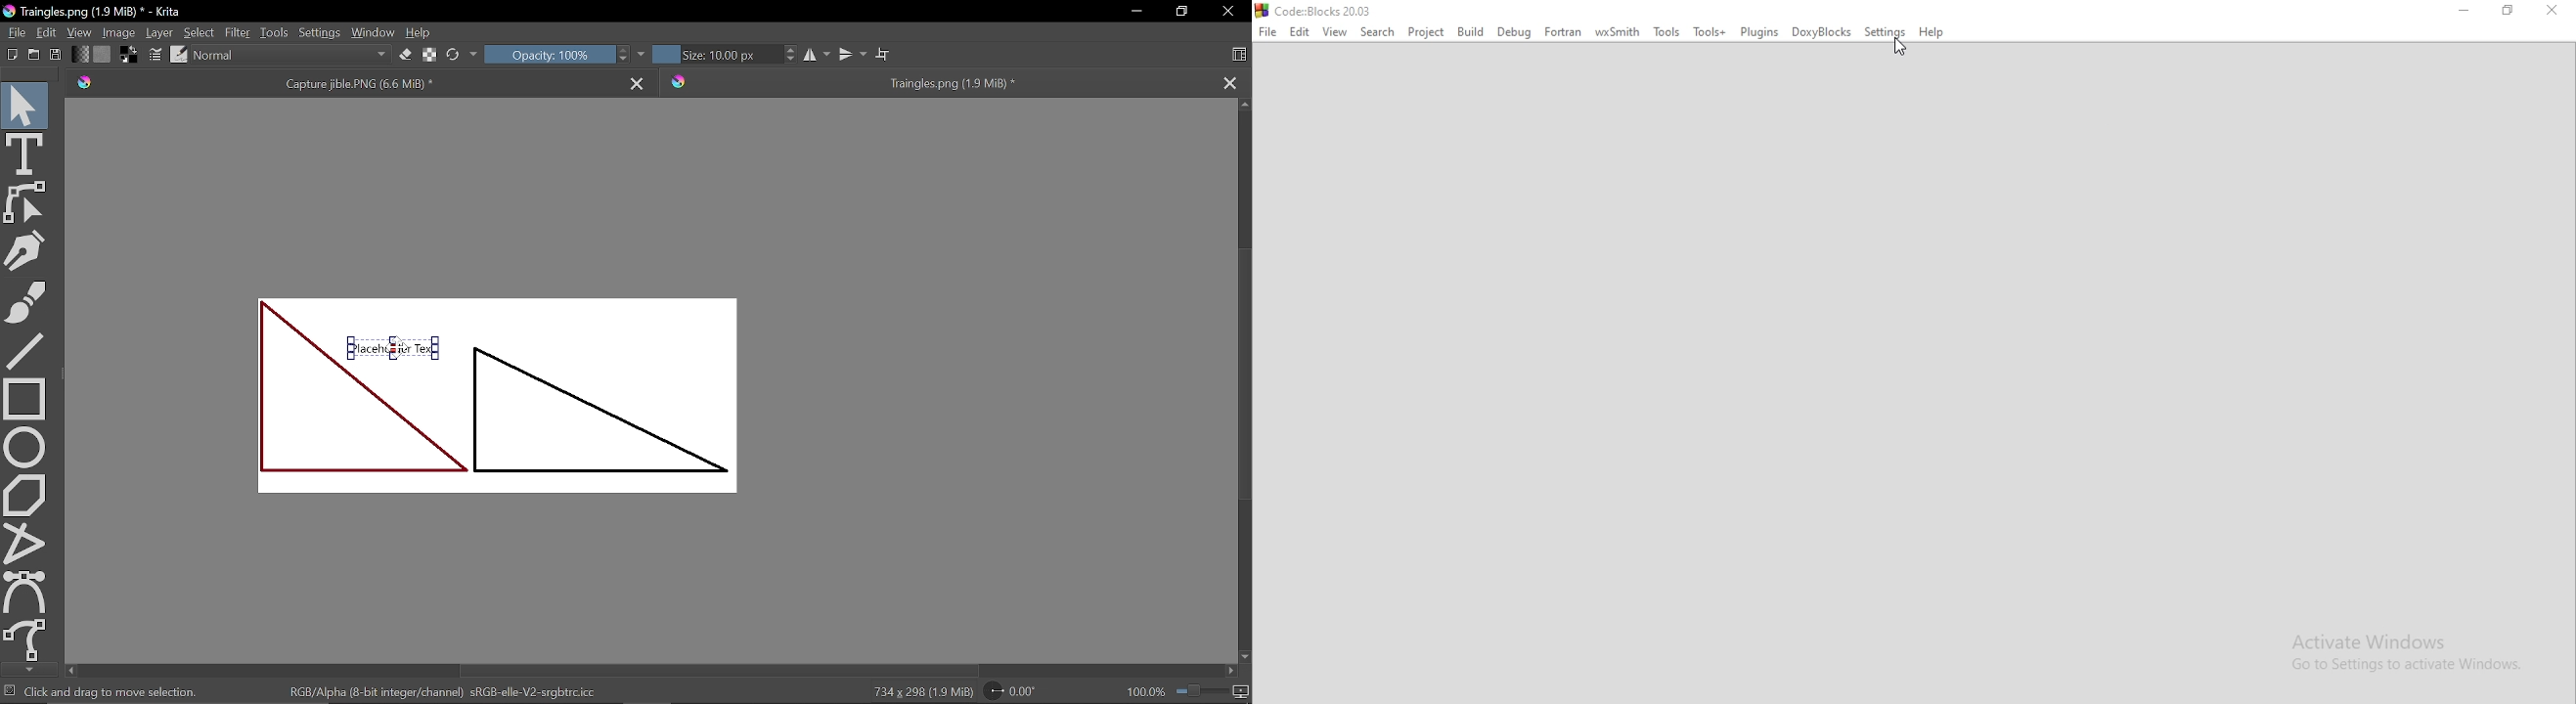 Image resolution: width=2576 pixels, height=728 pixels. What do you see at coordinates (448, 691) in the screenshot?
I see `'RGB/Alpha (8-bit integer/channel) sRGB-elle-V2-srgbtrc.icc` at bounding box center [448, 691].